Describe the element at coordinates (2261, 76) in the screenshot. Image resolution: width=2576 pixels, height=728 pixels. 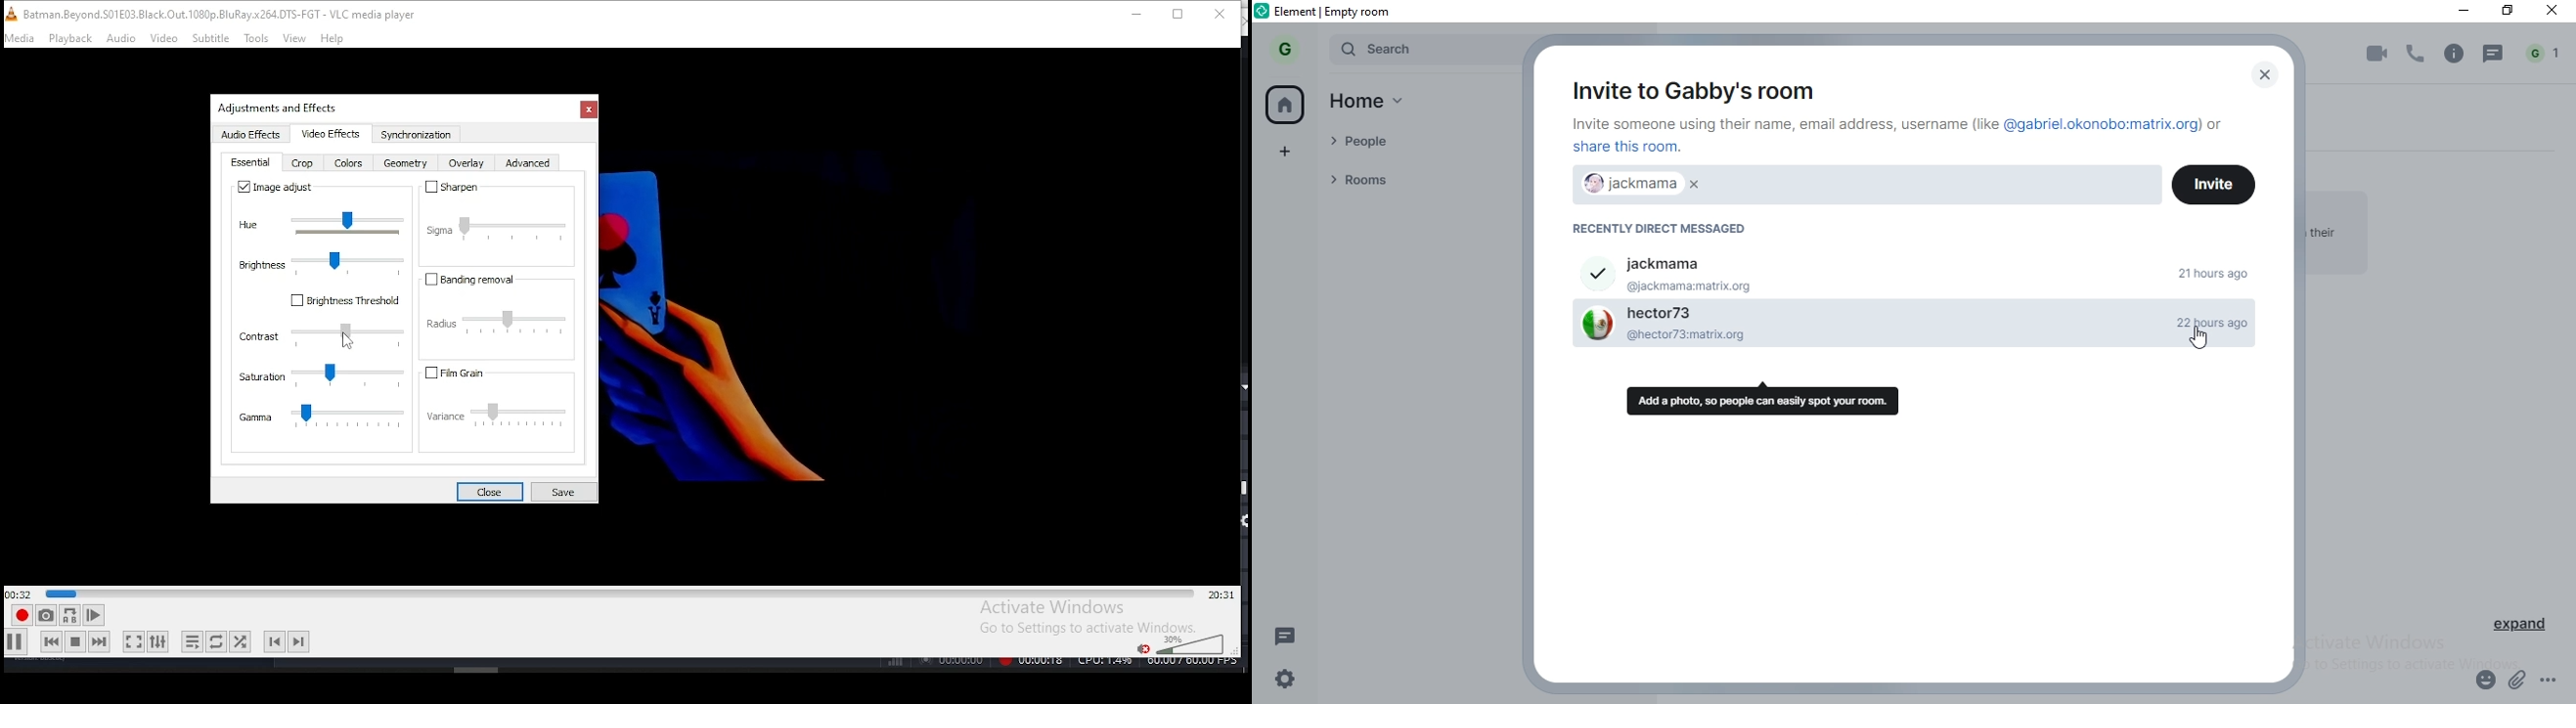
I see `close` at that location.